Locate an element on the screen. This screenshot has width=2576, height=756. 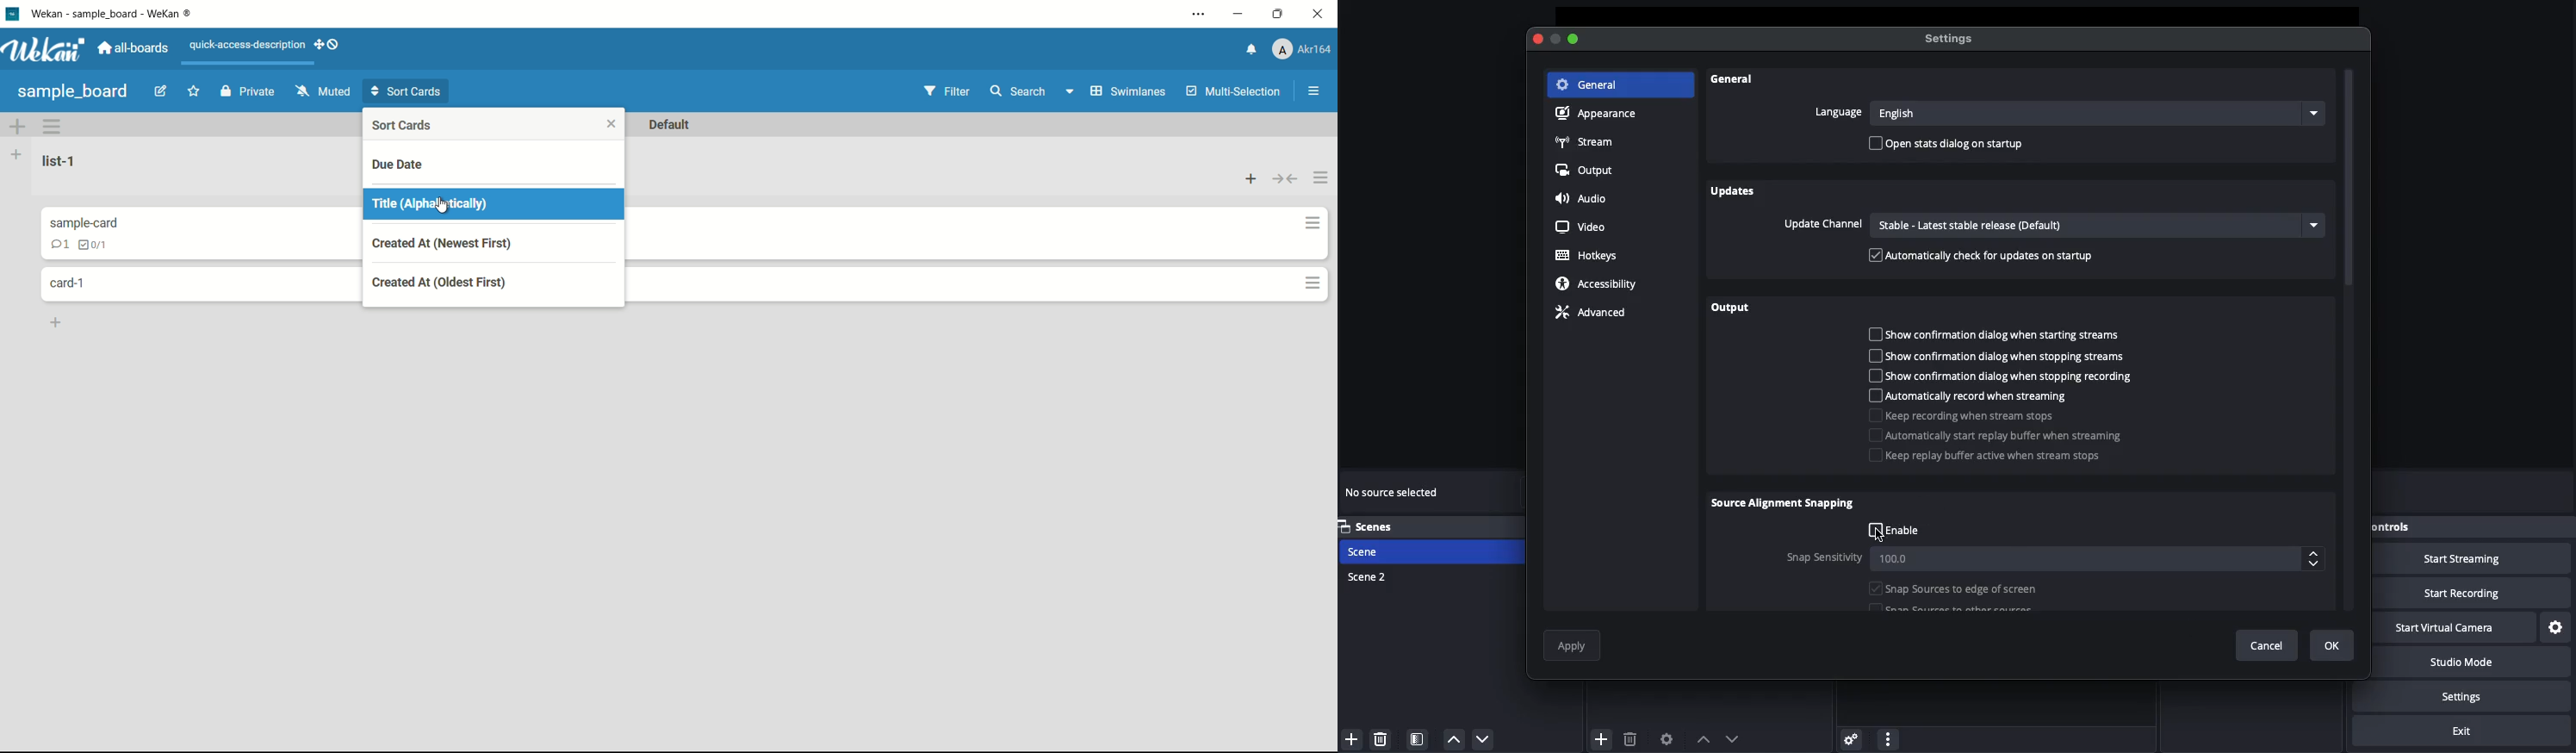
sort cards is located at coordinates (407, 126).